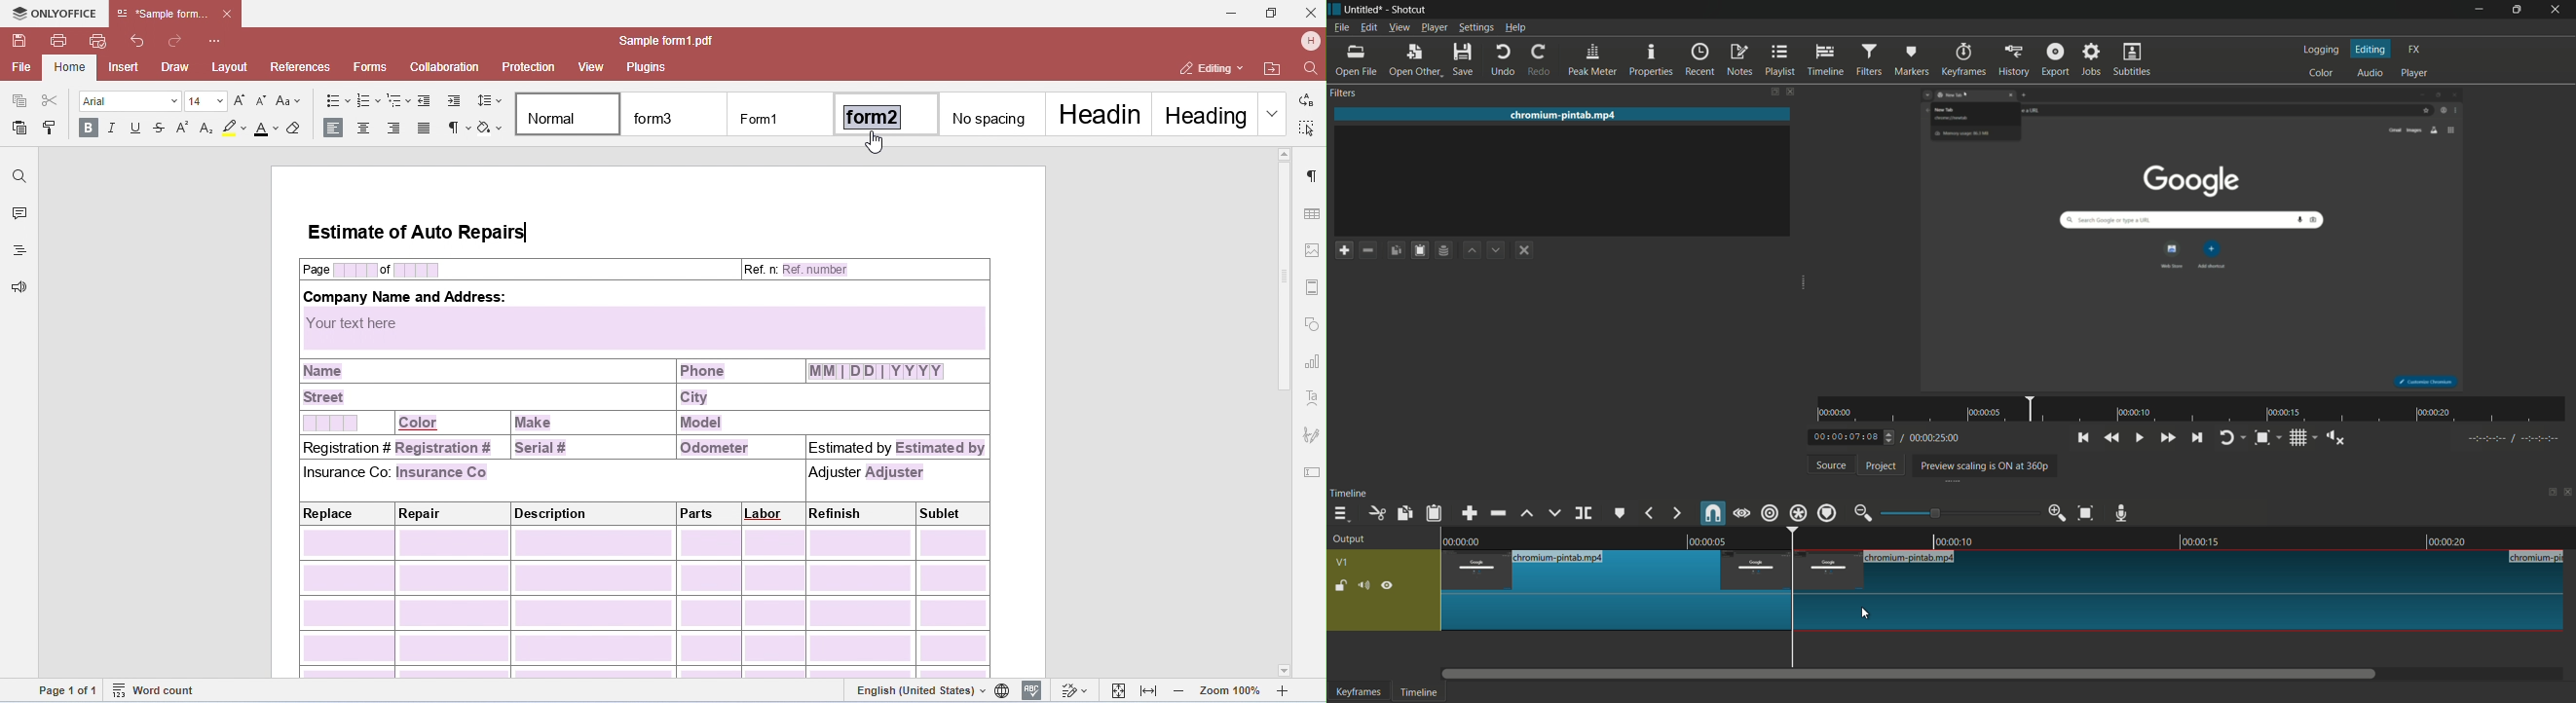 Image resolution: width=2576 pixels, height=728 pixels. I want to click on overwrite, so click(1554, 513).